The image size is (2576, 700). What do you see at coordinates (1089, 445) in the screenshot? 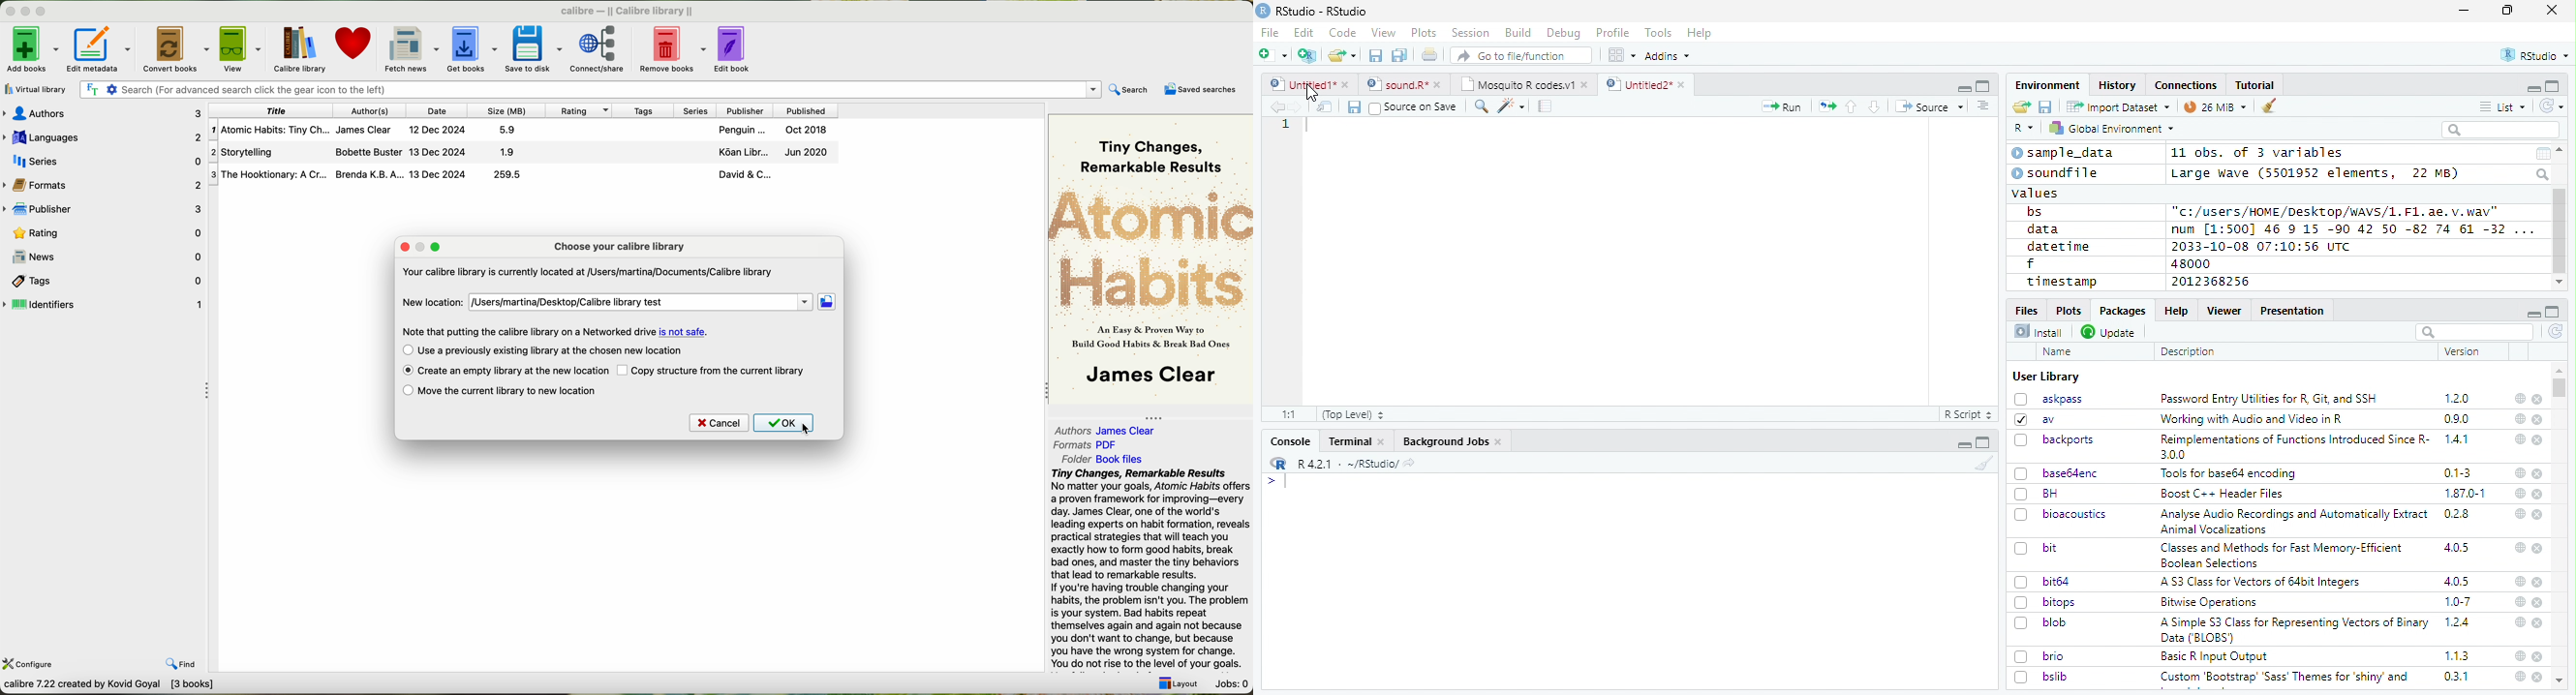
I see `formats:PDF` at bounding box center [1089, 445].